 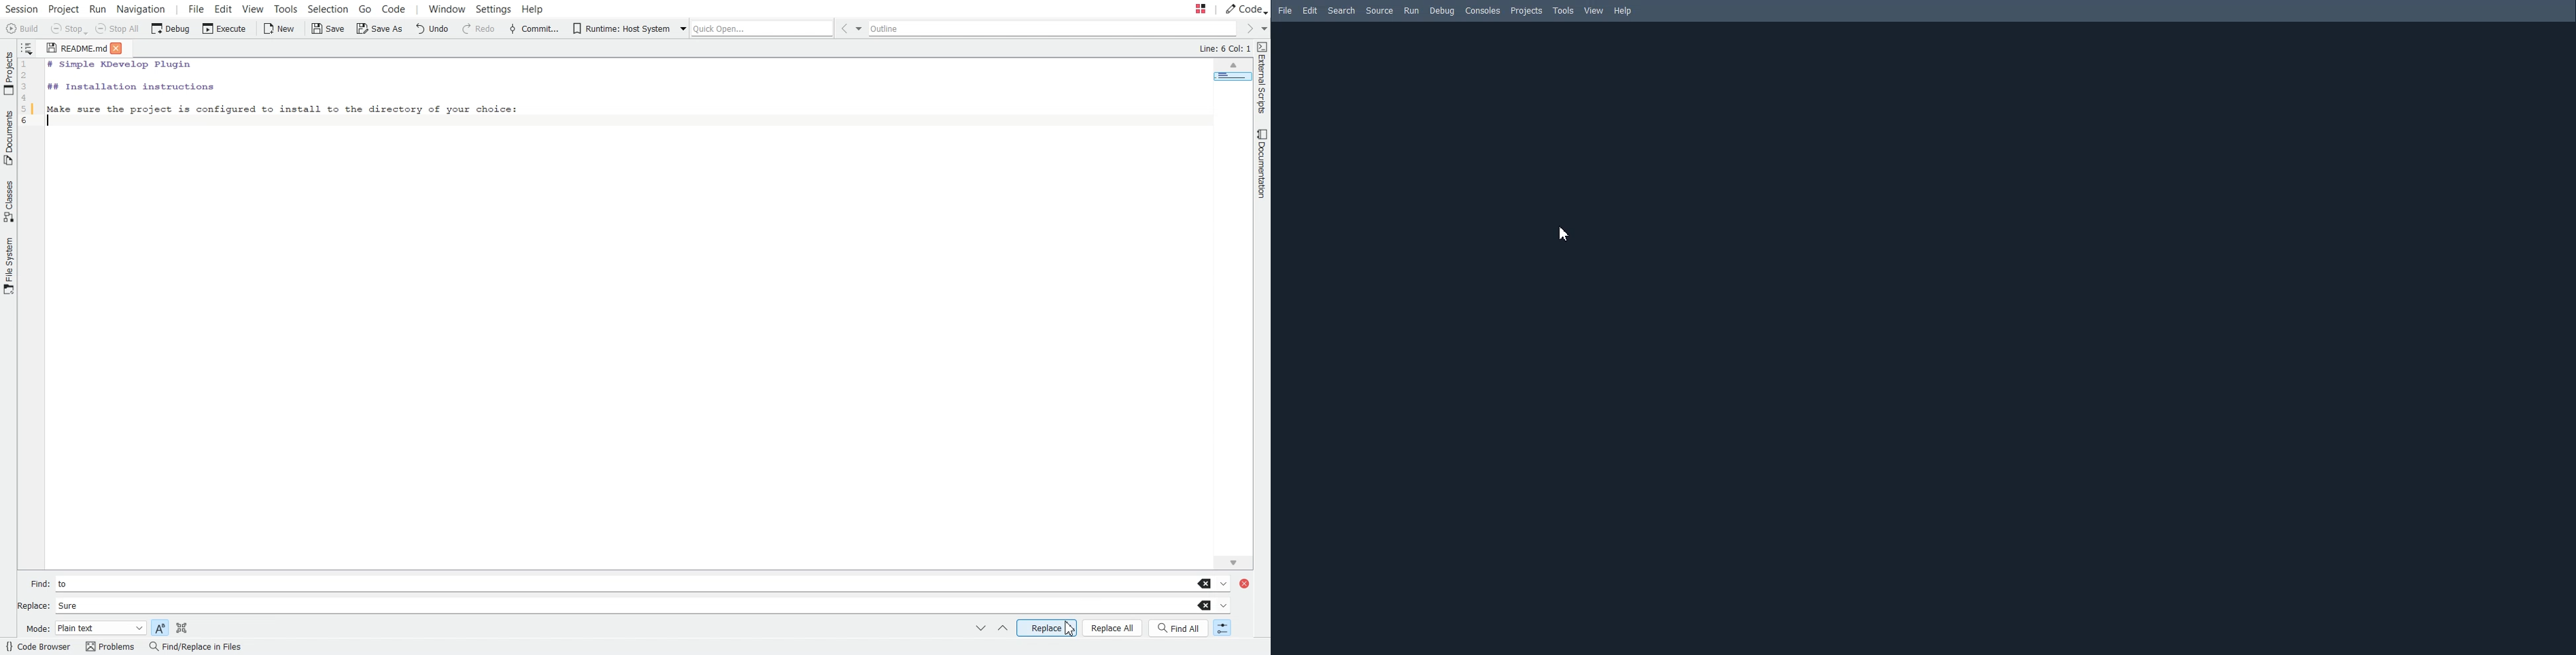 I want to click on Replace, so click(x=1047, y=627).